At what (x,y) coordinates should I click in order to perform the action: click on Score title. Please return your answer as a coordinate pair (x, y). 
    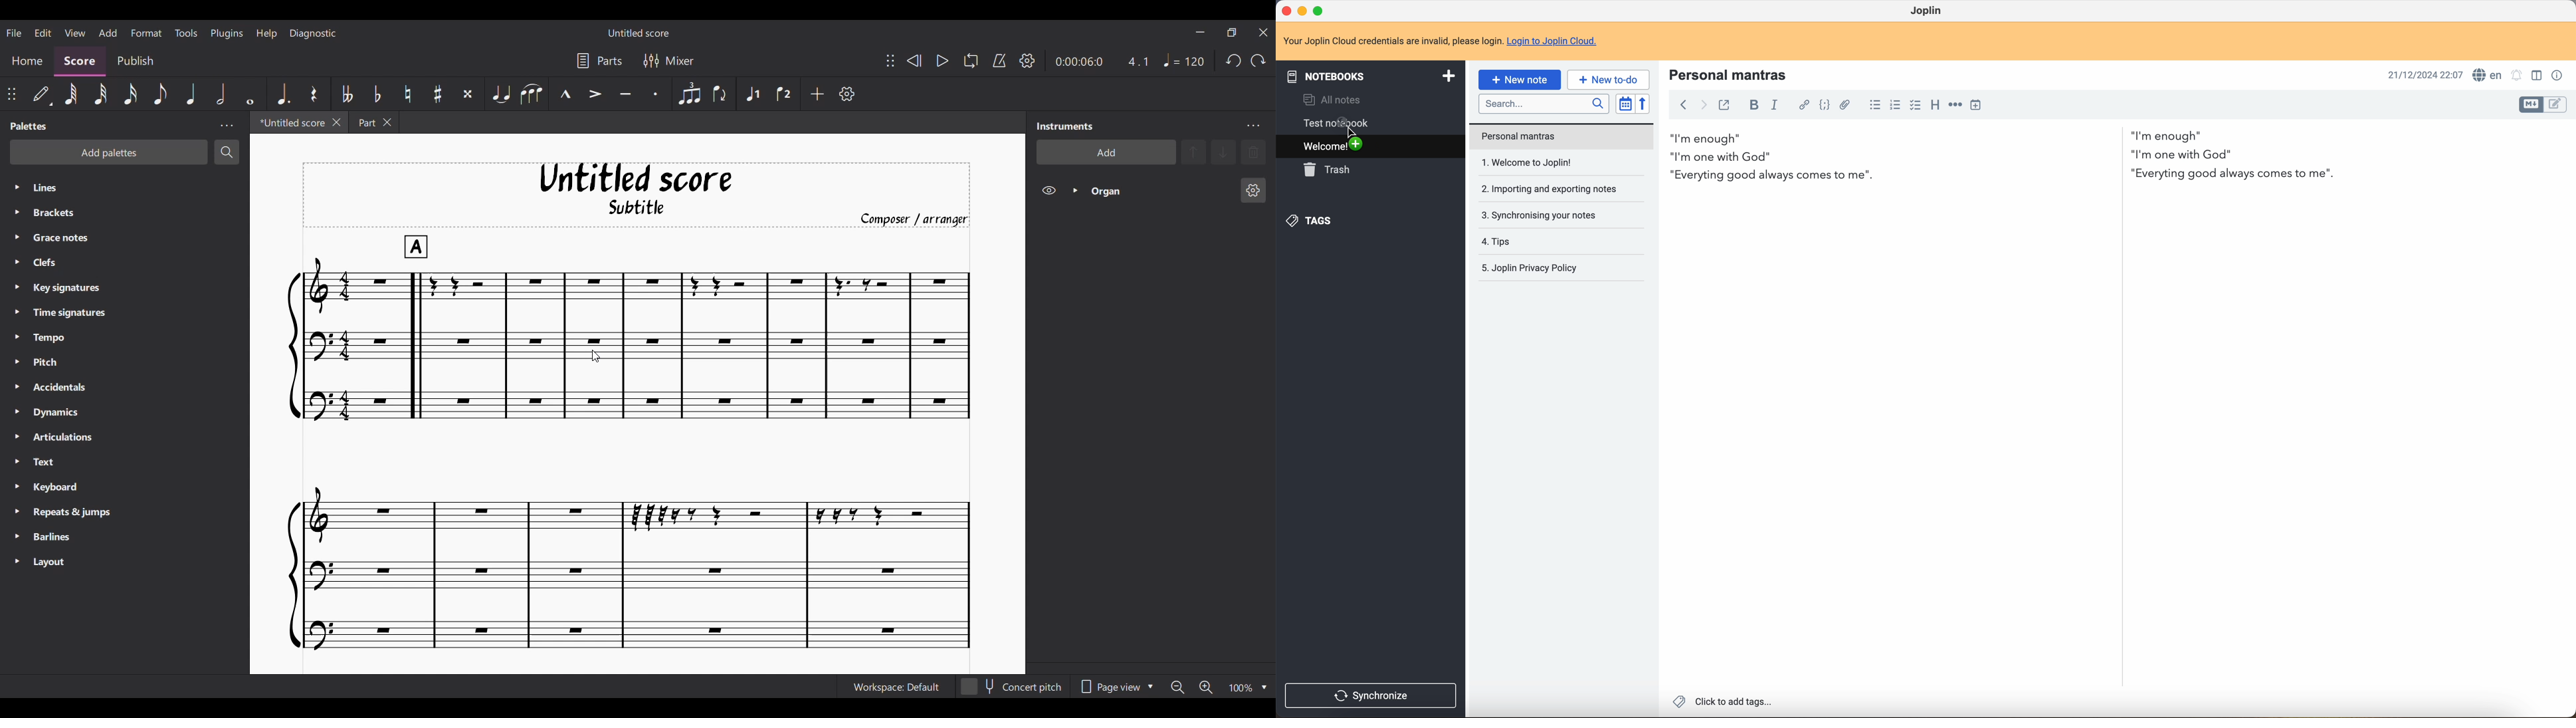
    Looking at the image, I should click on (639, 33).